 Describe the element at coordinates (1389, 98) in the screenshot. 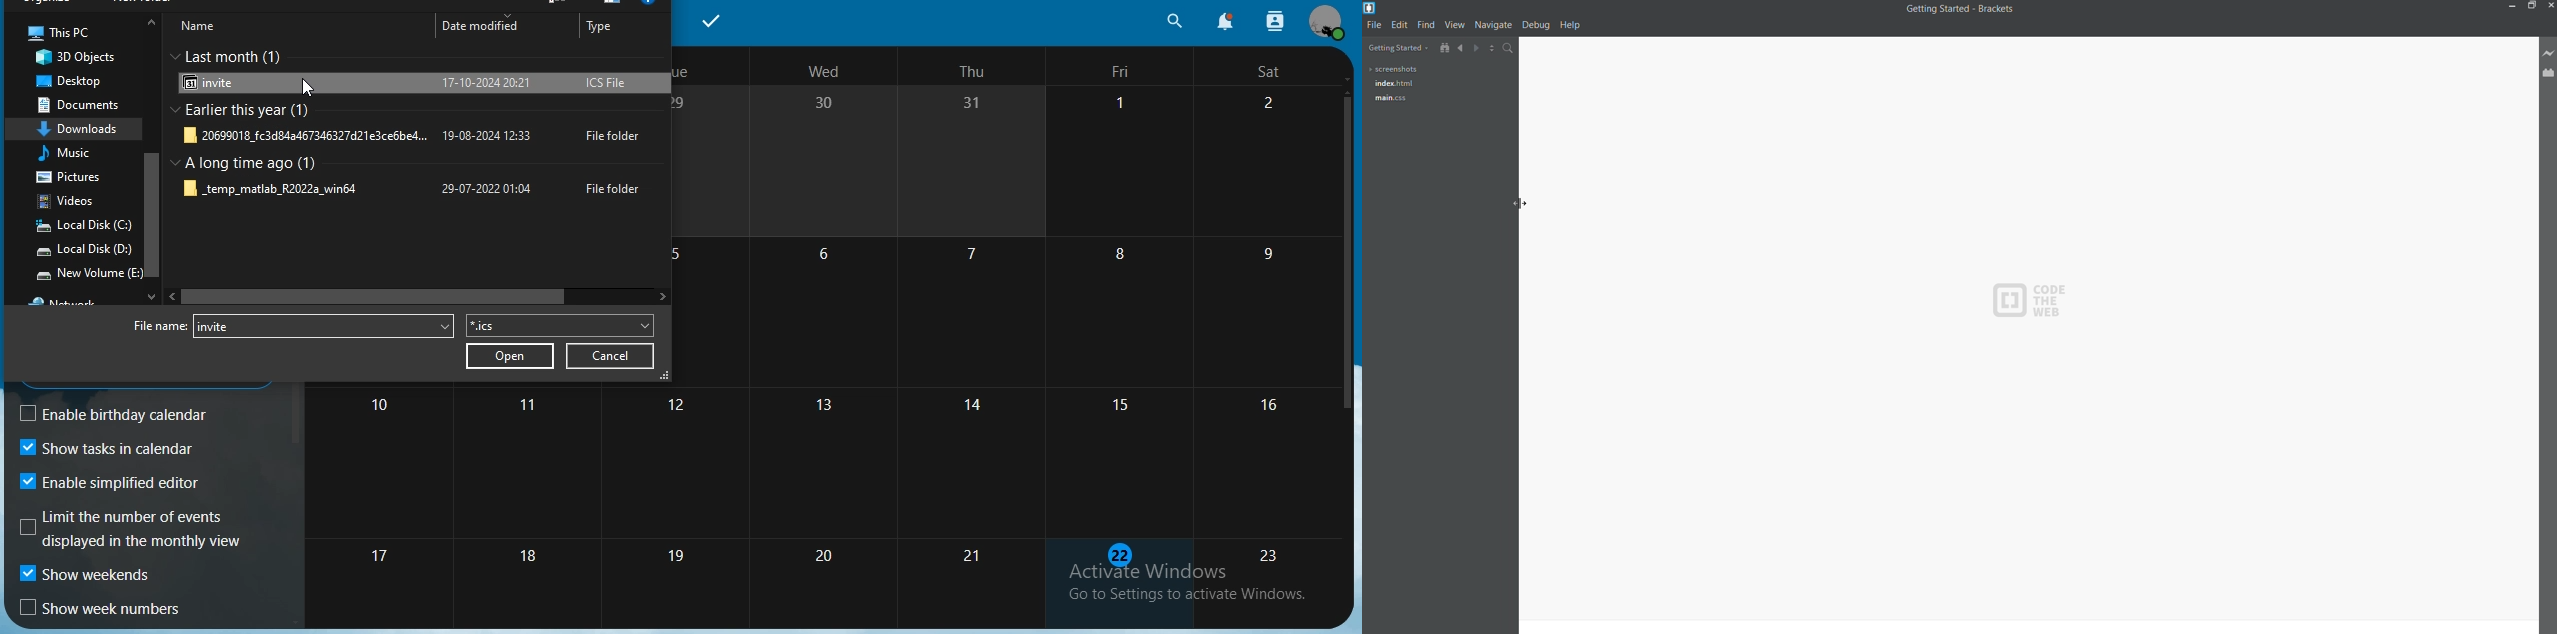

I see `main css` at that location.